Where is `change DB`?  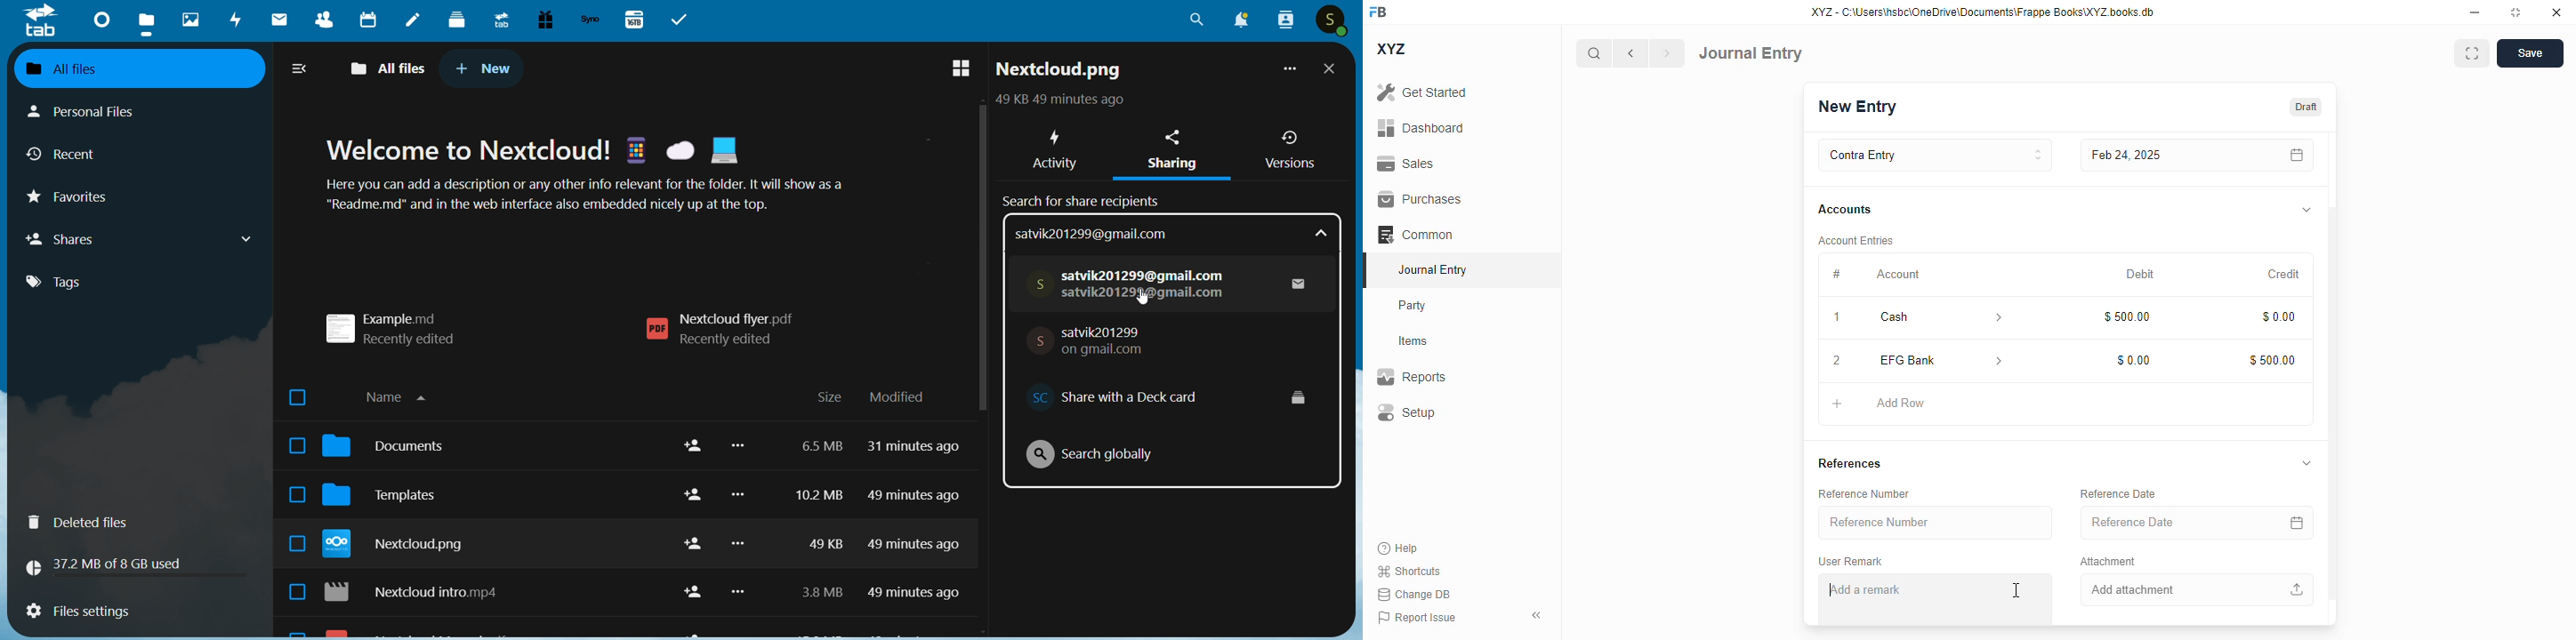
change DB is located at coordinates (1413, 594).